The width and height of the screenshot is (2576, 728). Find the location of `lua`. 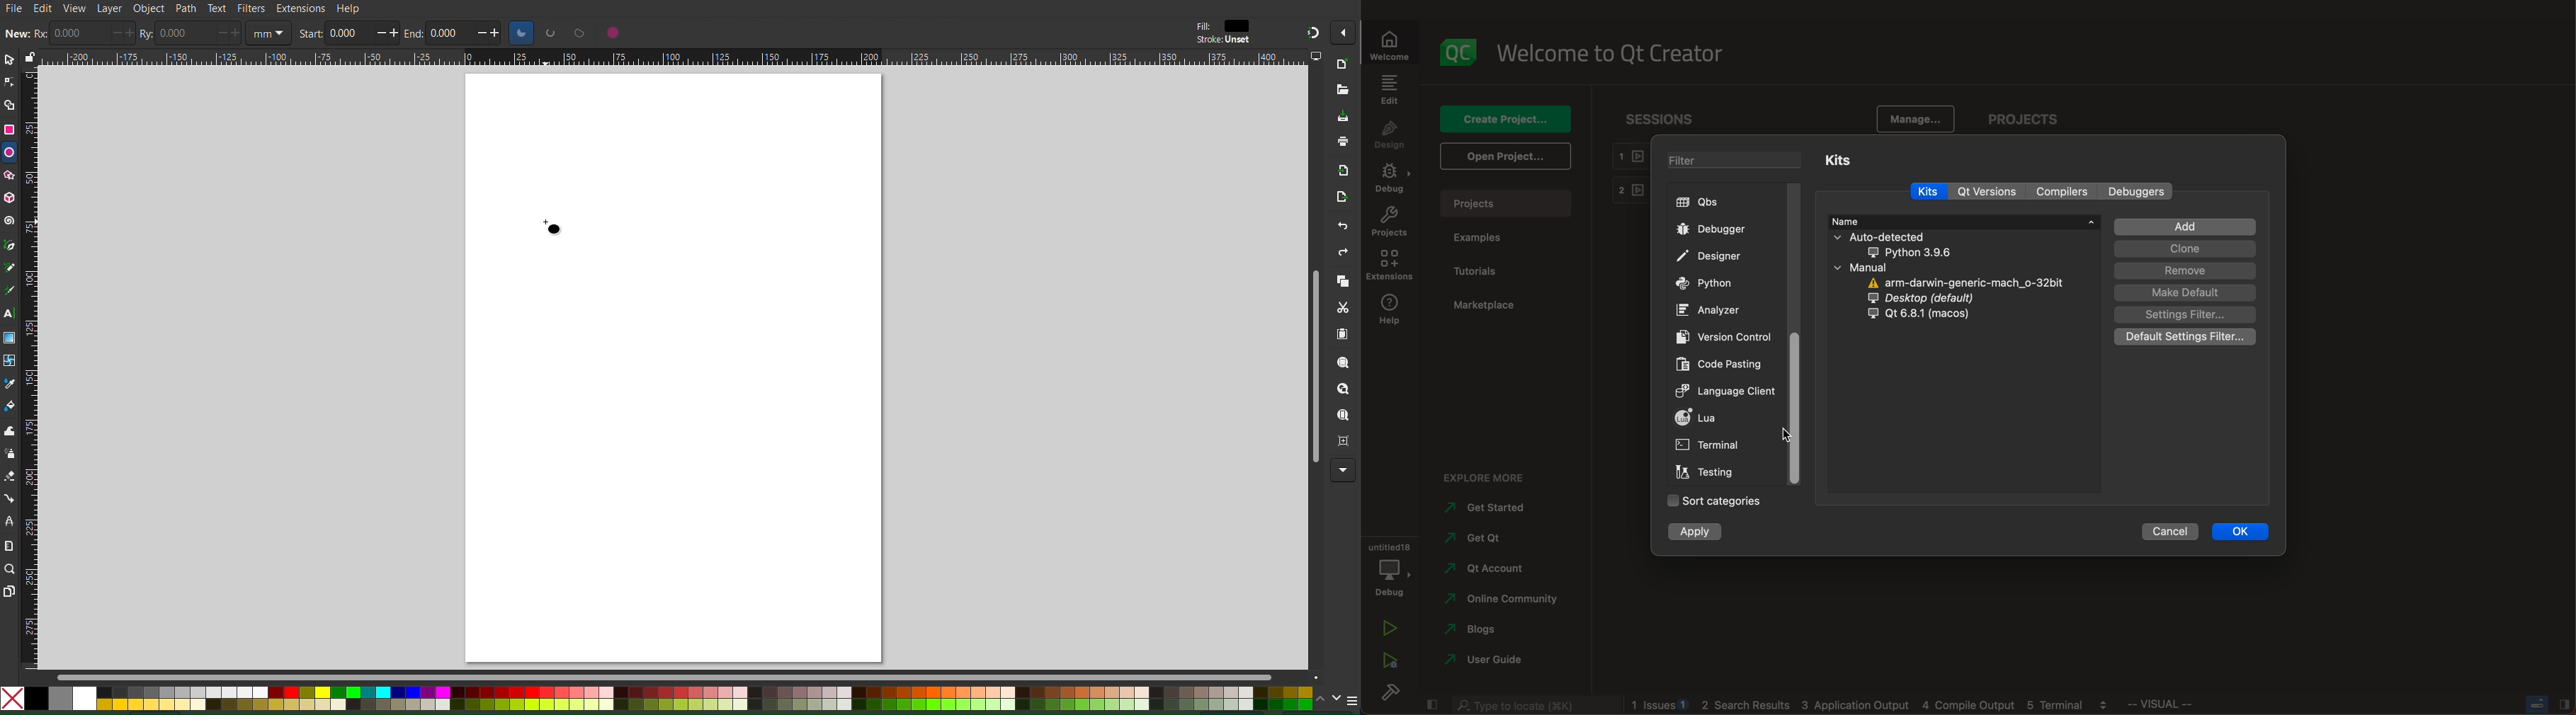

lua is located at coordinates (1725, 417).